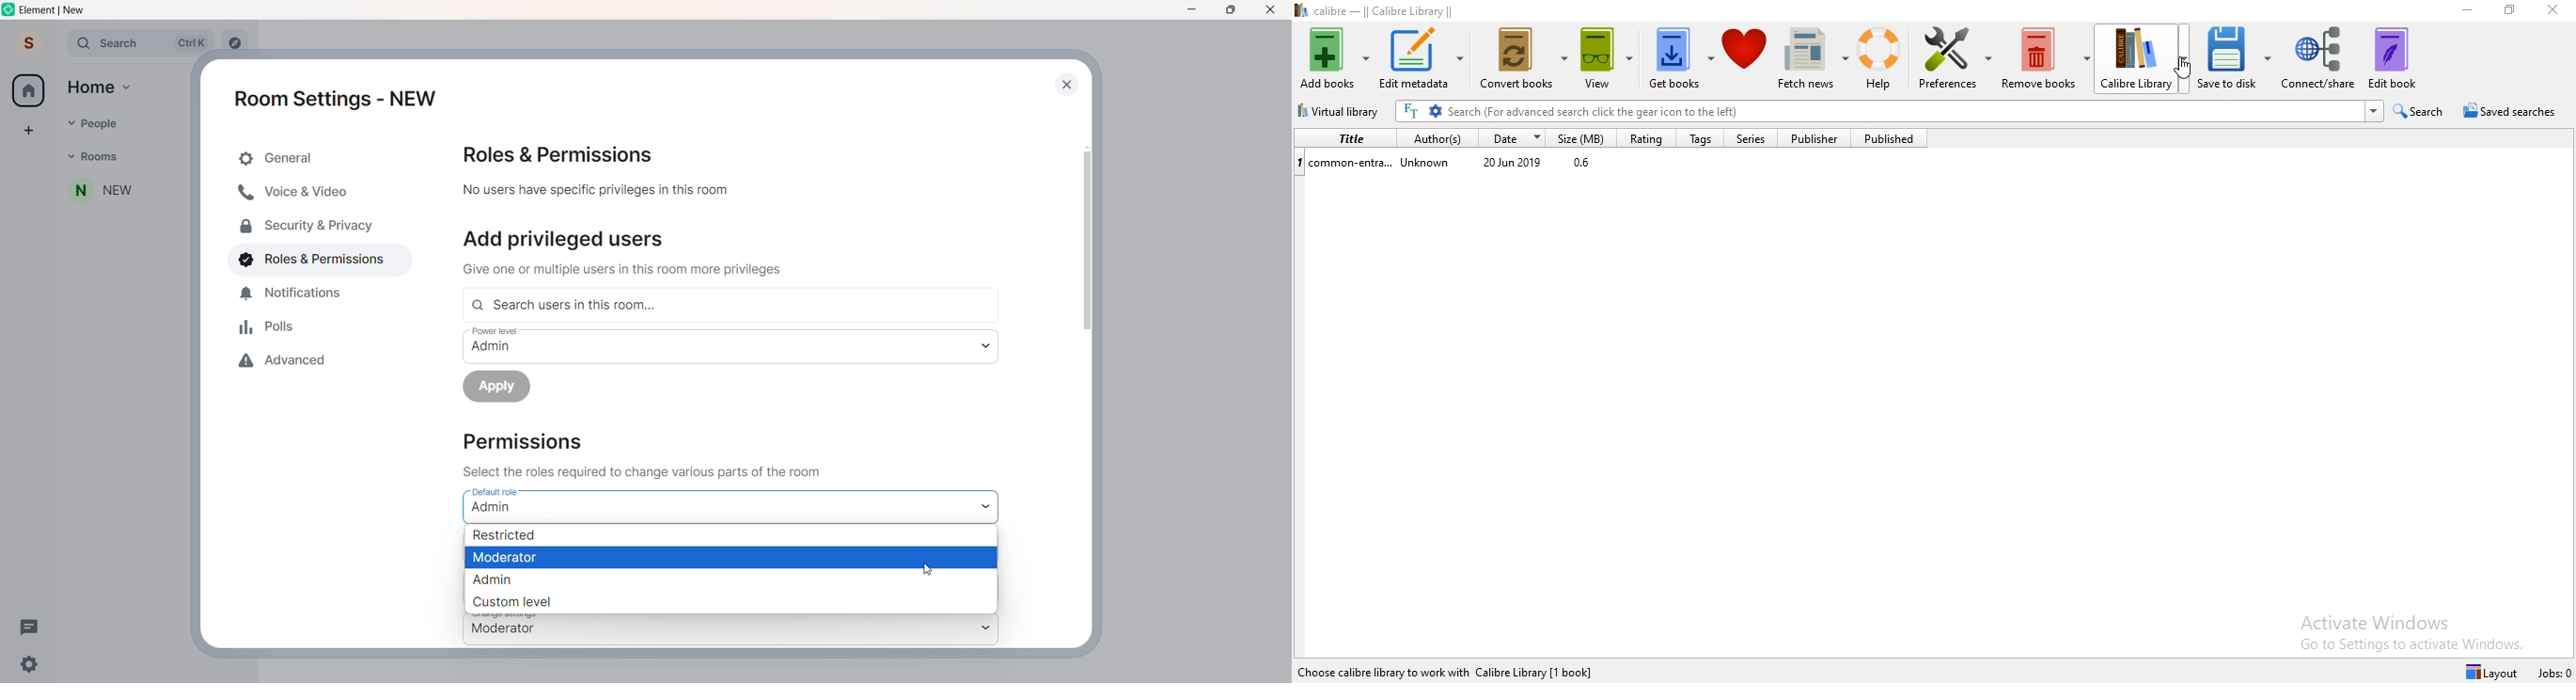 The height and width of the screenshot is (700, 2576). Describe the element at coordinates (1681, 61) in the screenshot. I see `Get books` at that location.